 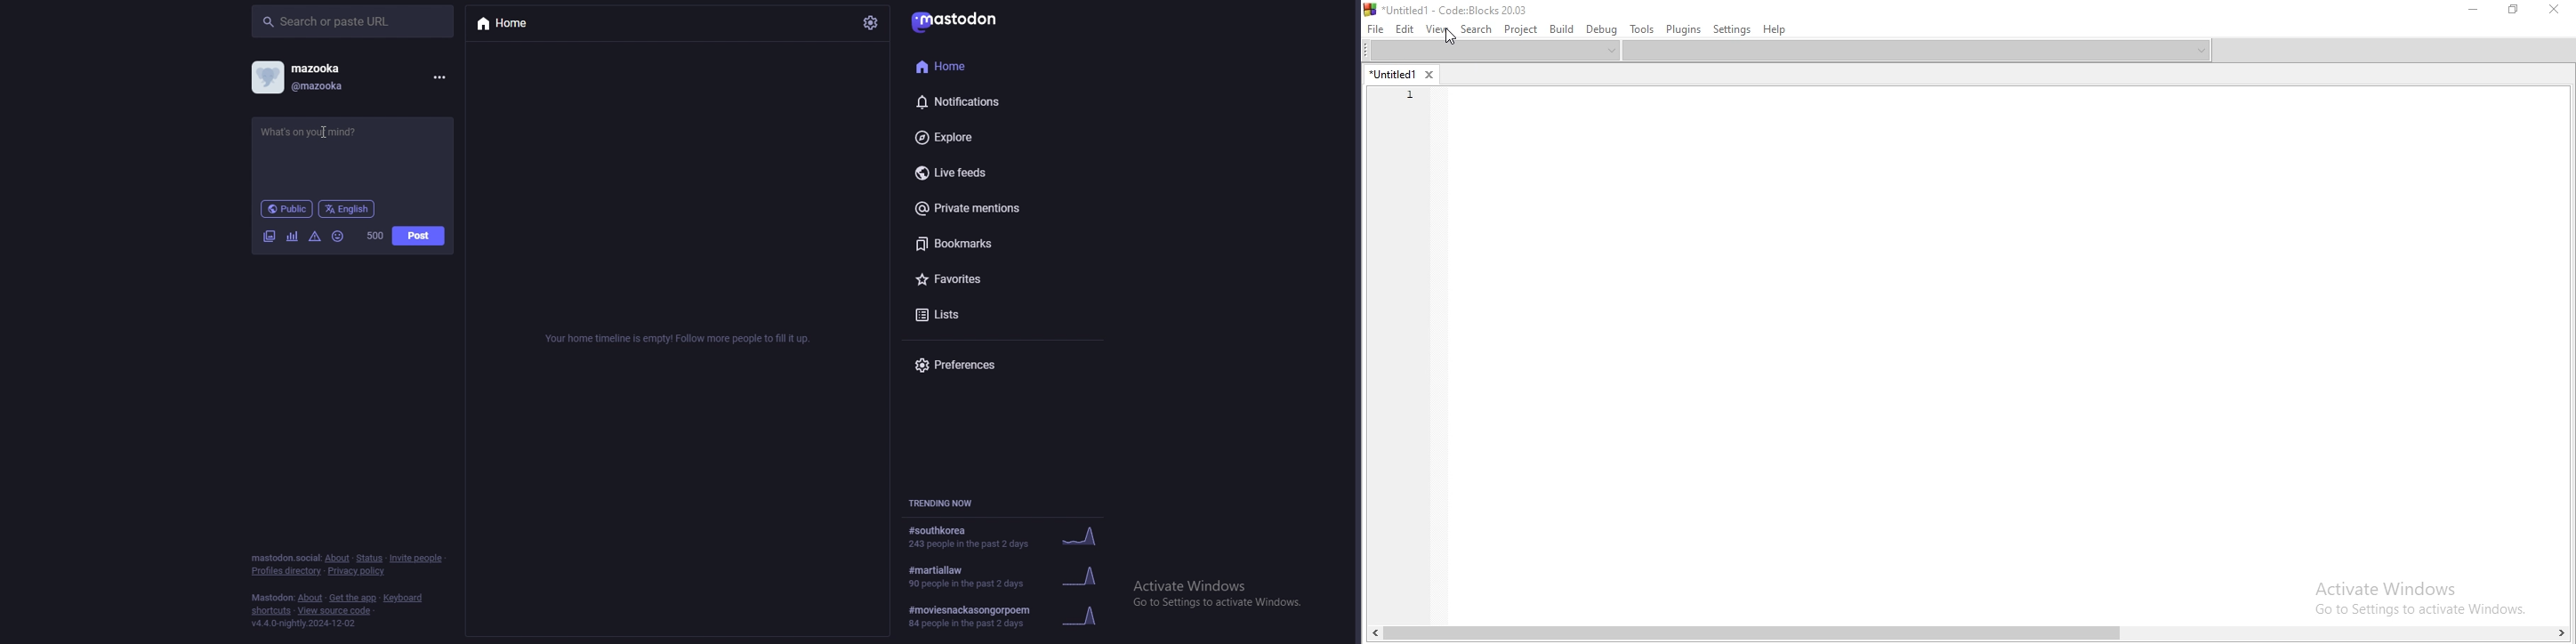 What do you see at coordinates (986, 316) in the screenshot?
I see `lists` at bounding box center [986, 316].